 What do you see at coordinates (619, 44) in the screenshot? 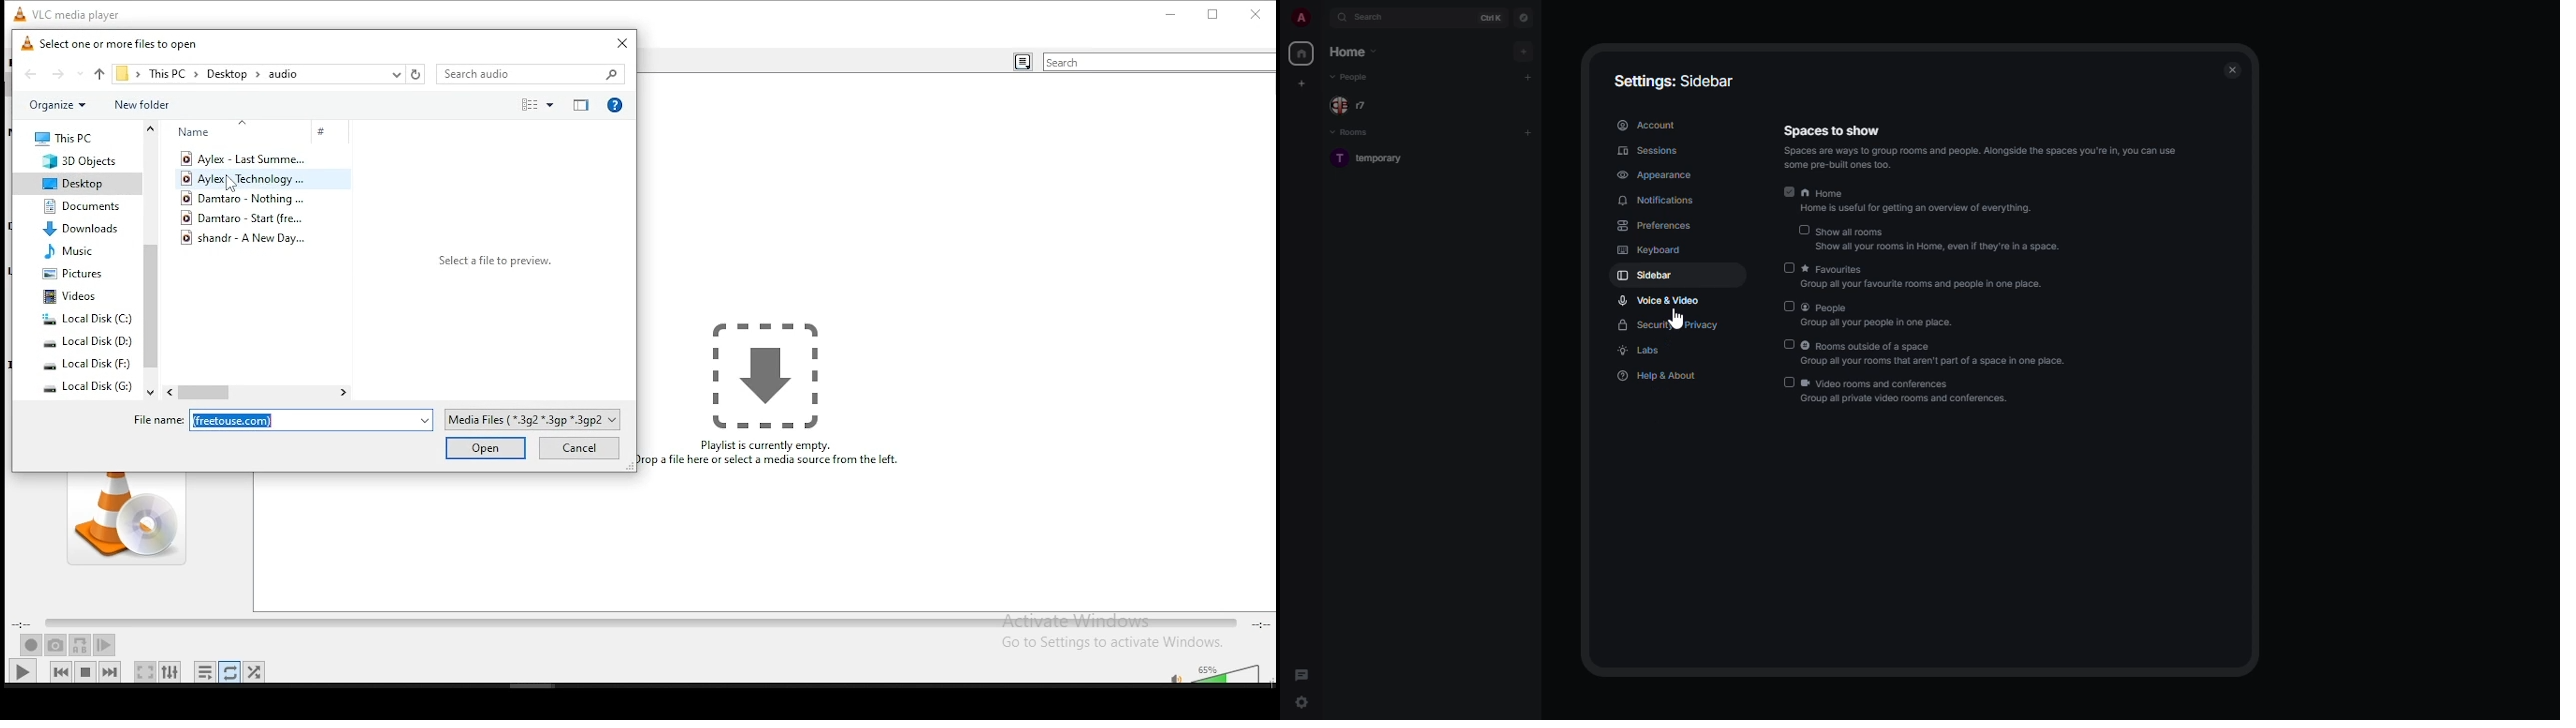
I see `close window` at bounding box center [619, 44].